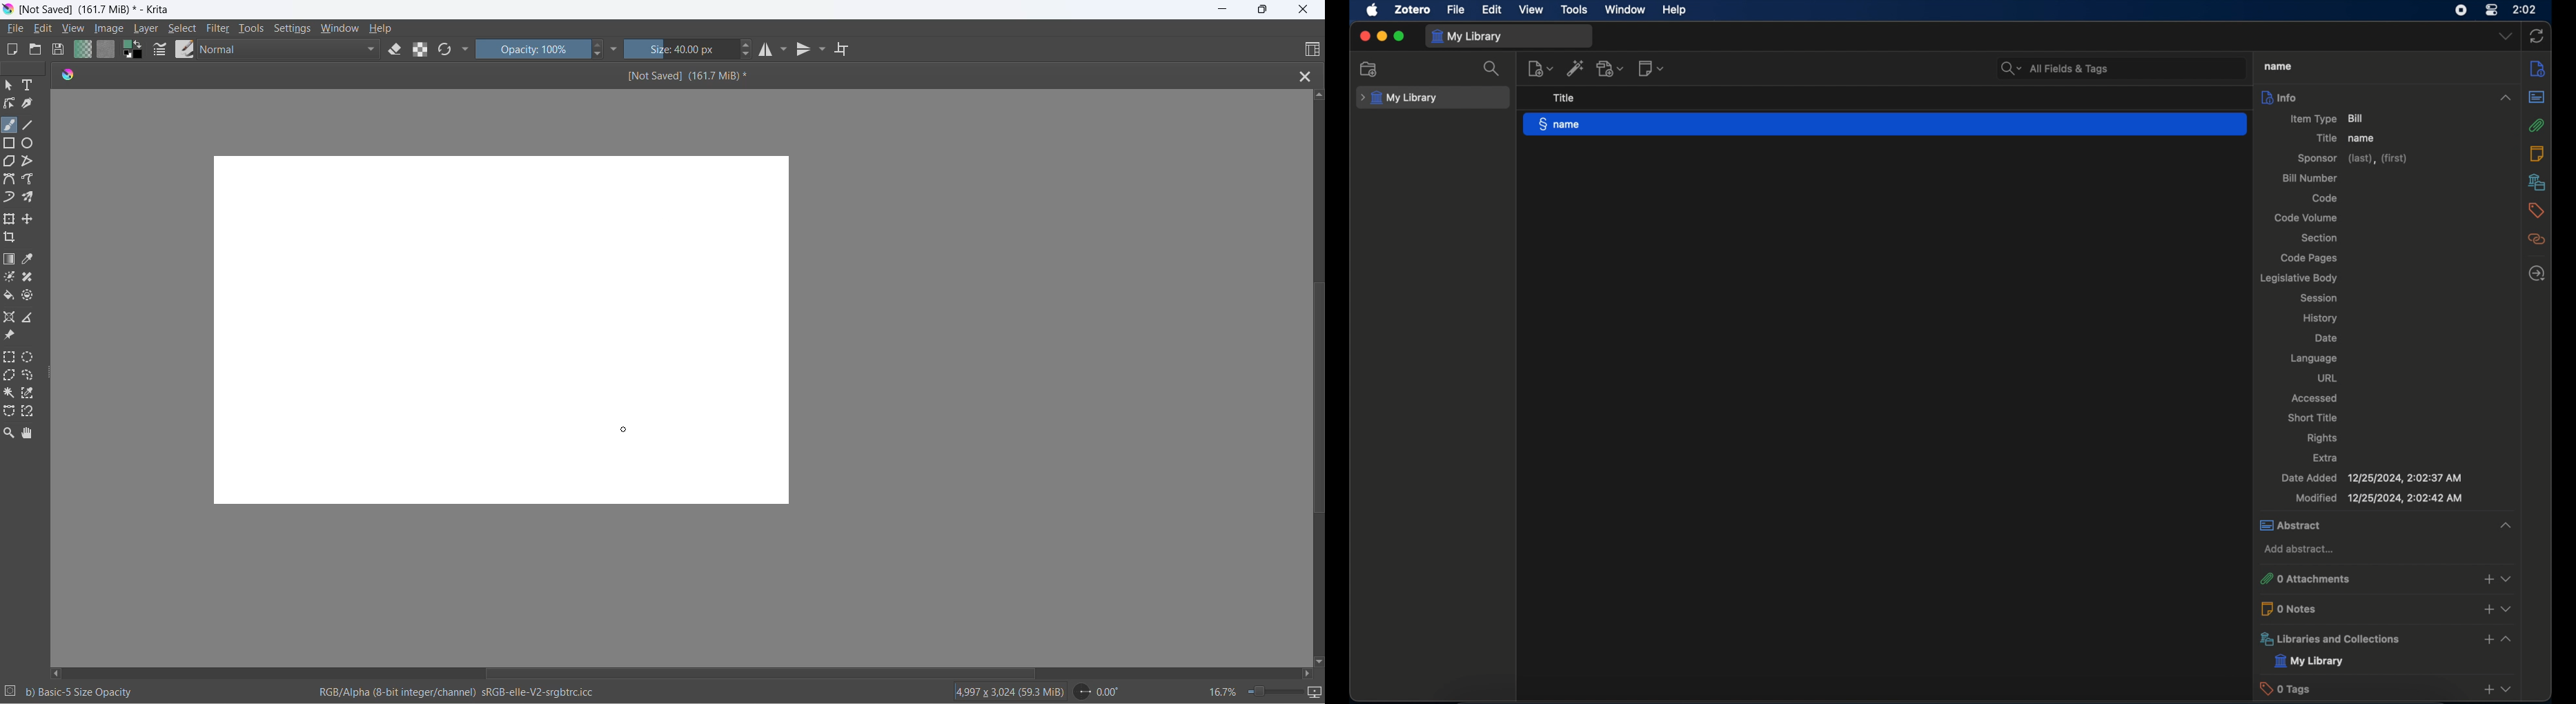 The image size is (2576, 728). Describe the element at coordinates (1400, 36) in the screenshot. I see `maximize` at that location.